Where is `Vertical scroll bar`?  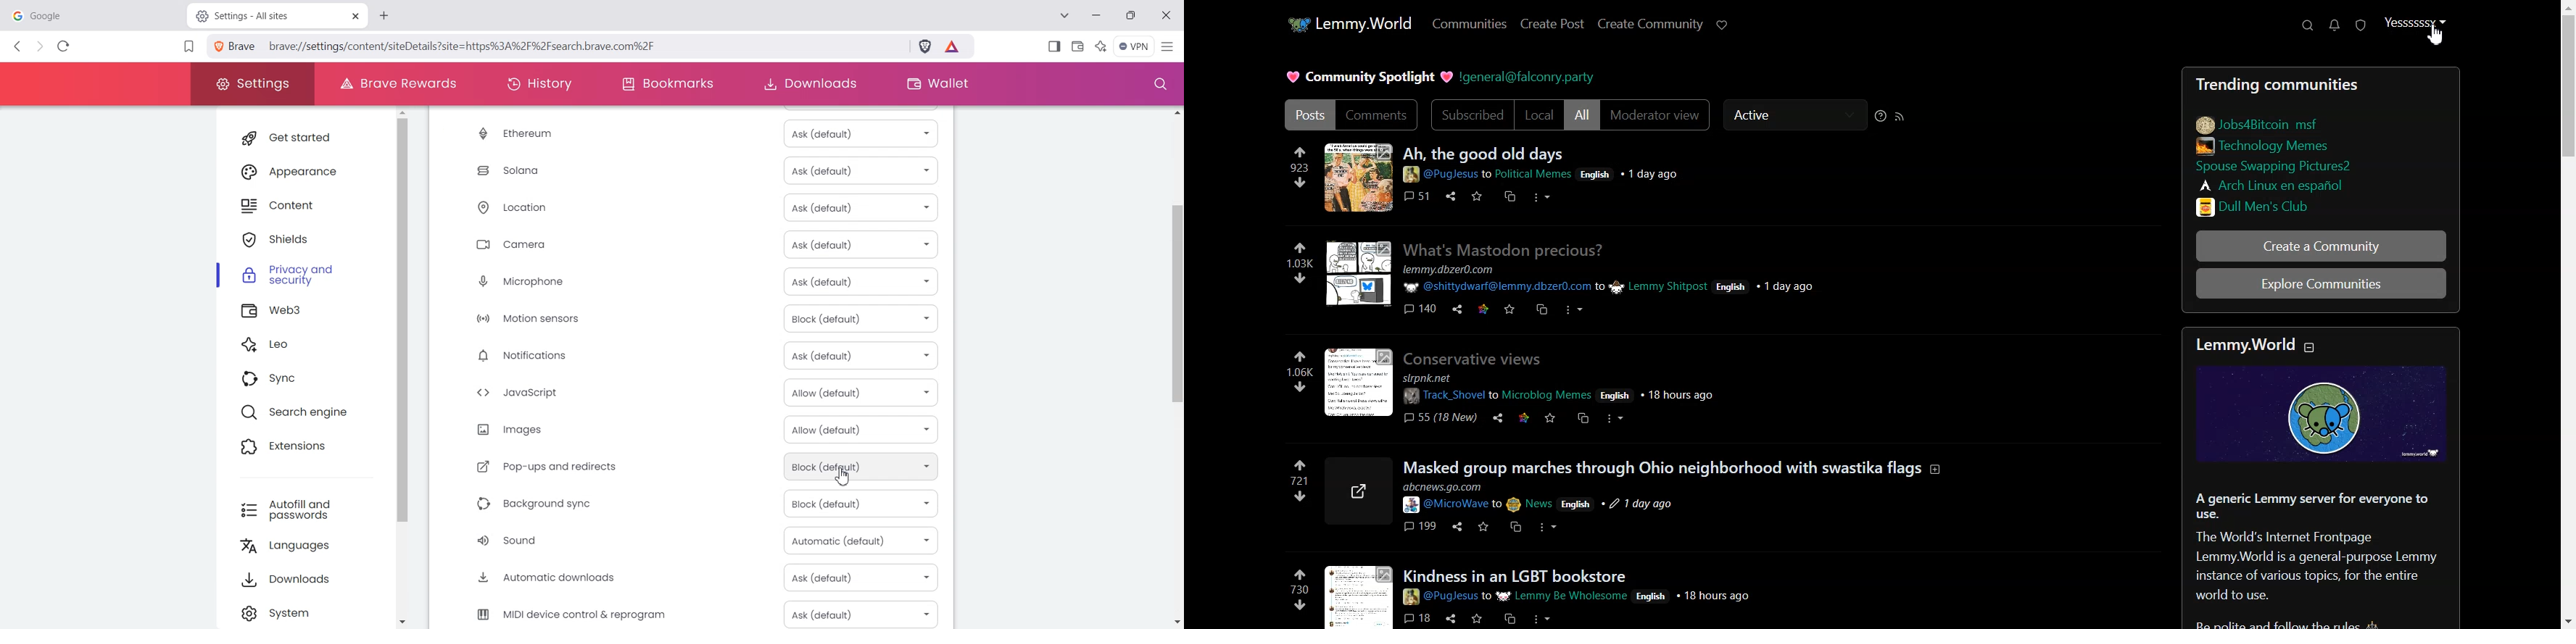 Vertical scroll bar is located at coordinates (1177, 366).